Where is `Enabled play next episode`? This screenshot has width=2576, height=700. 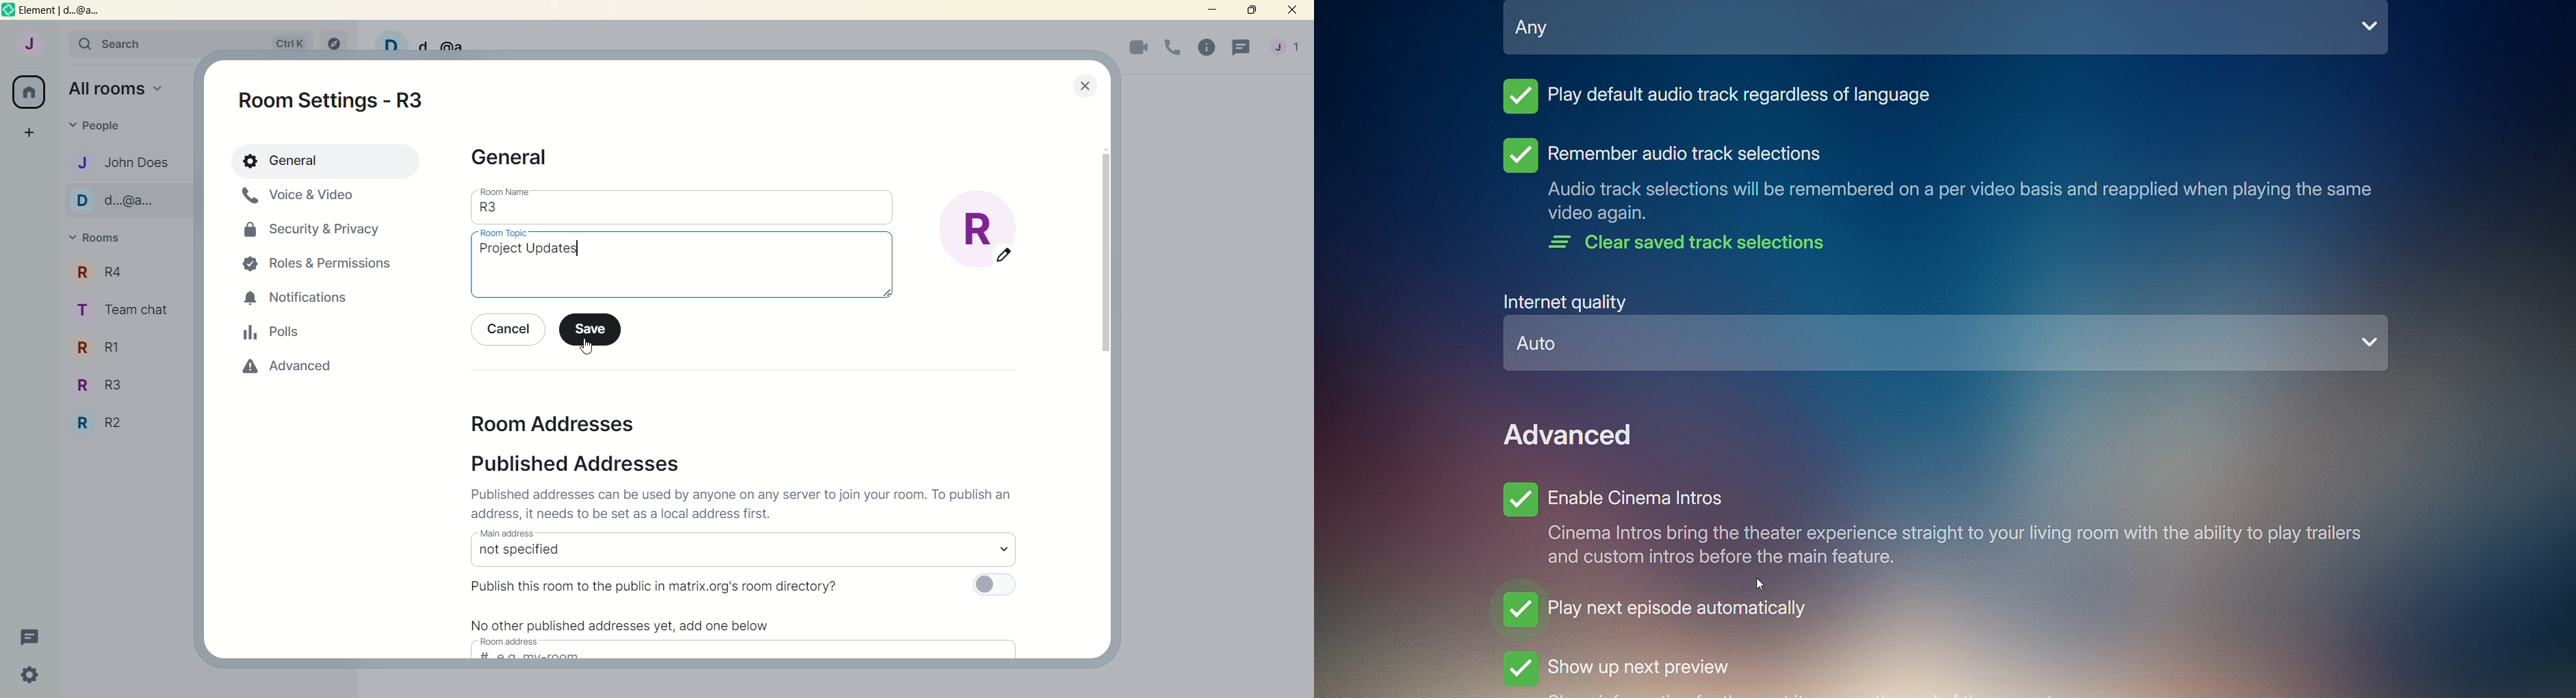
Enabled play next episode is located at coordinates (1655, 616).